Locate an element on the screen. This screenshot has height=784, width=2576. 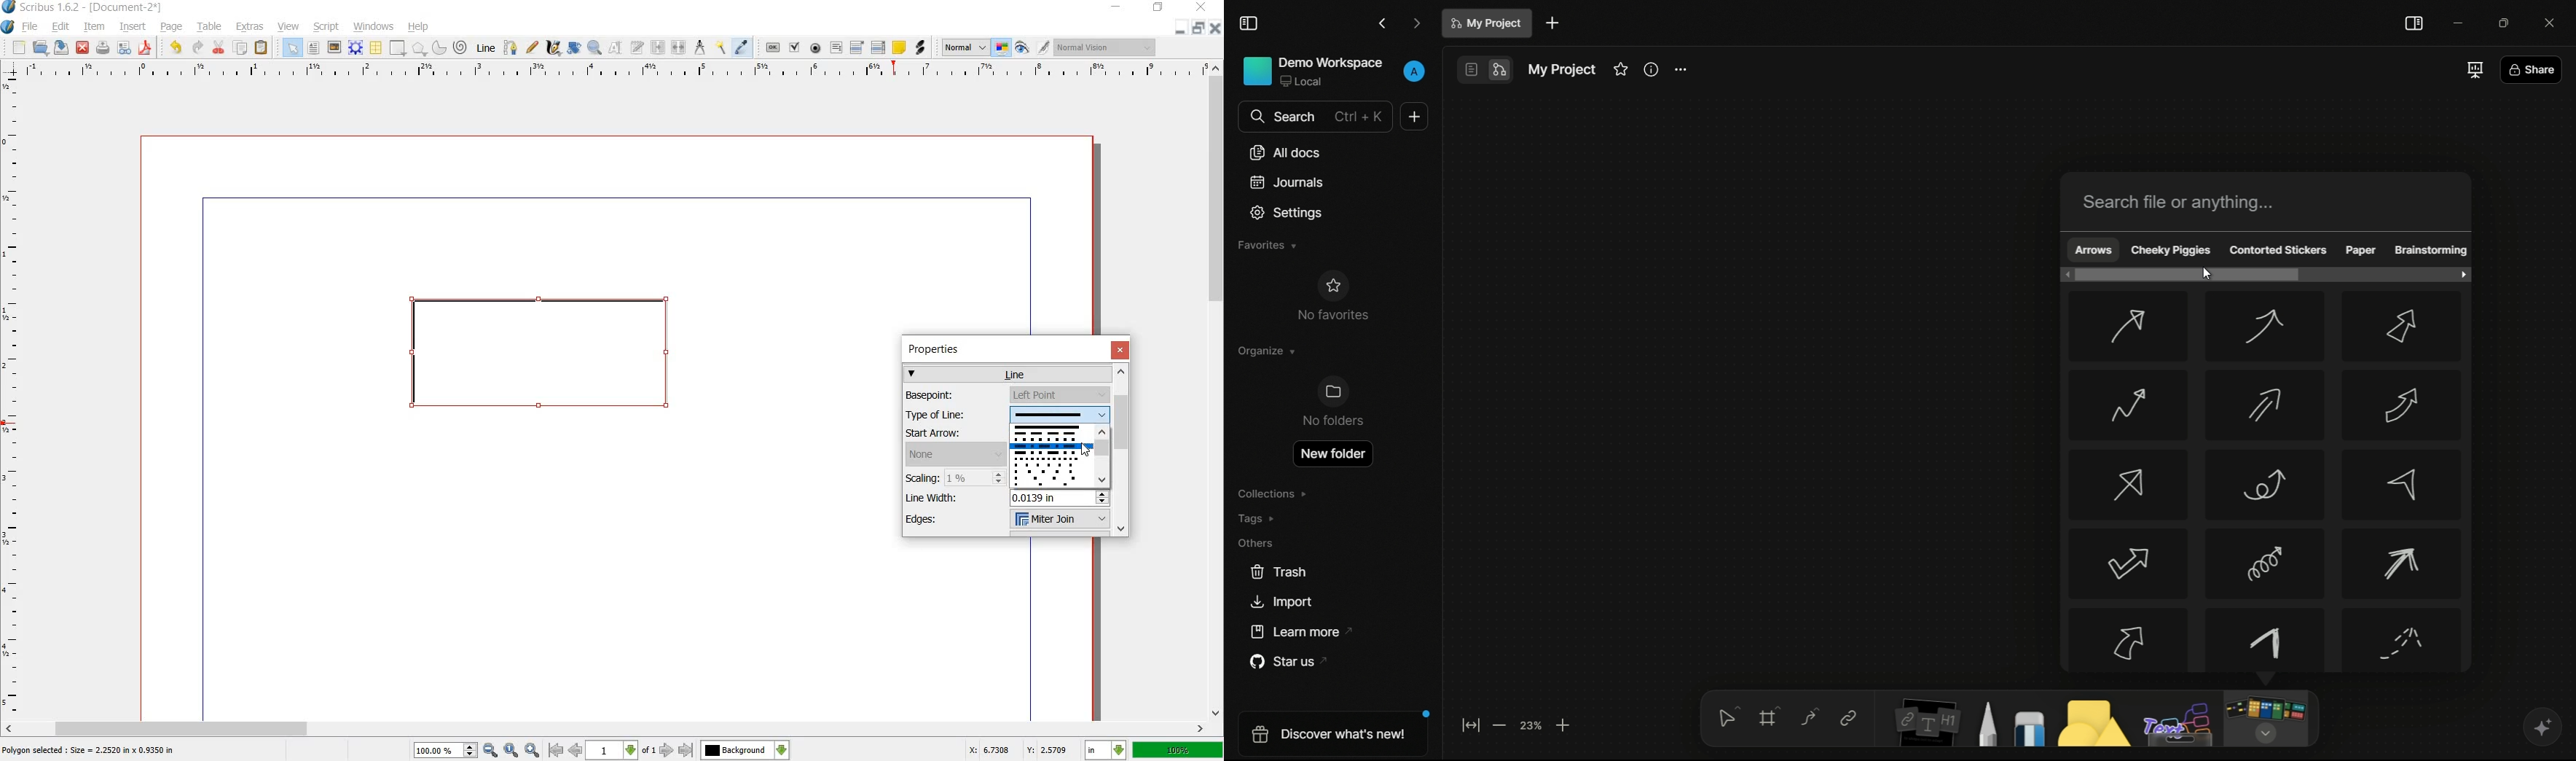
new document is located at coordinates (1414, 116).